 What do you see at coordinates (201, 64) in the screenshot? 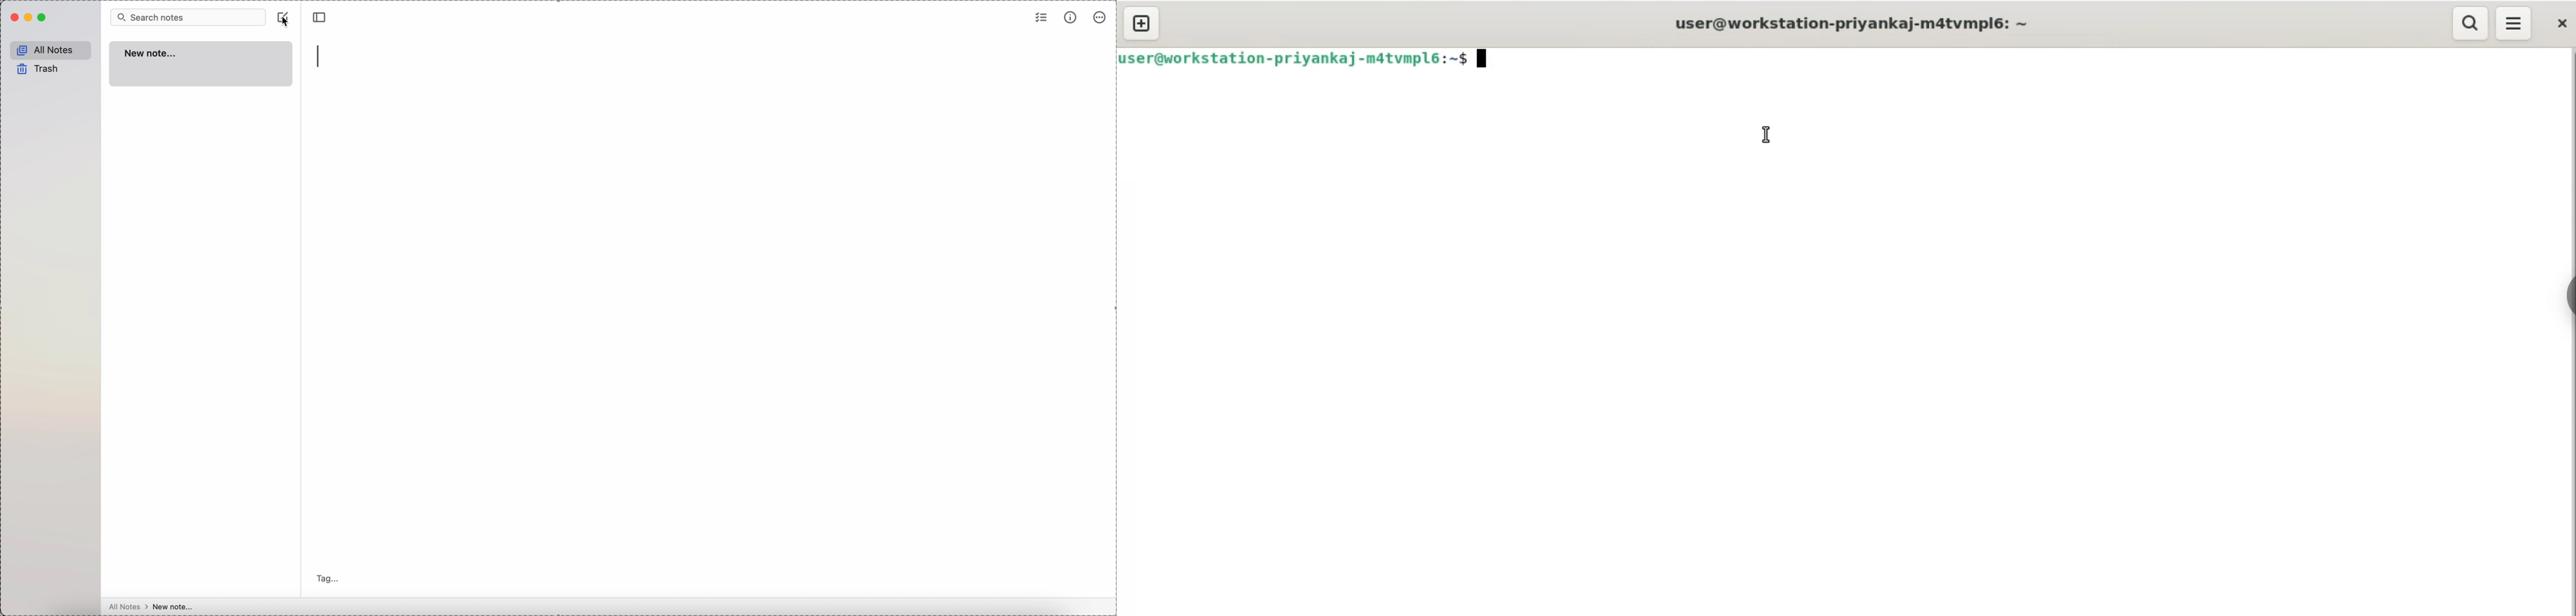
I see `new note` at bounding box center [201, 64].